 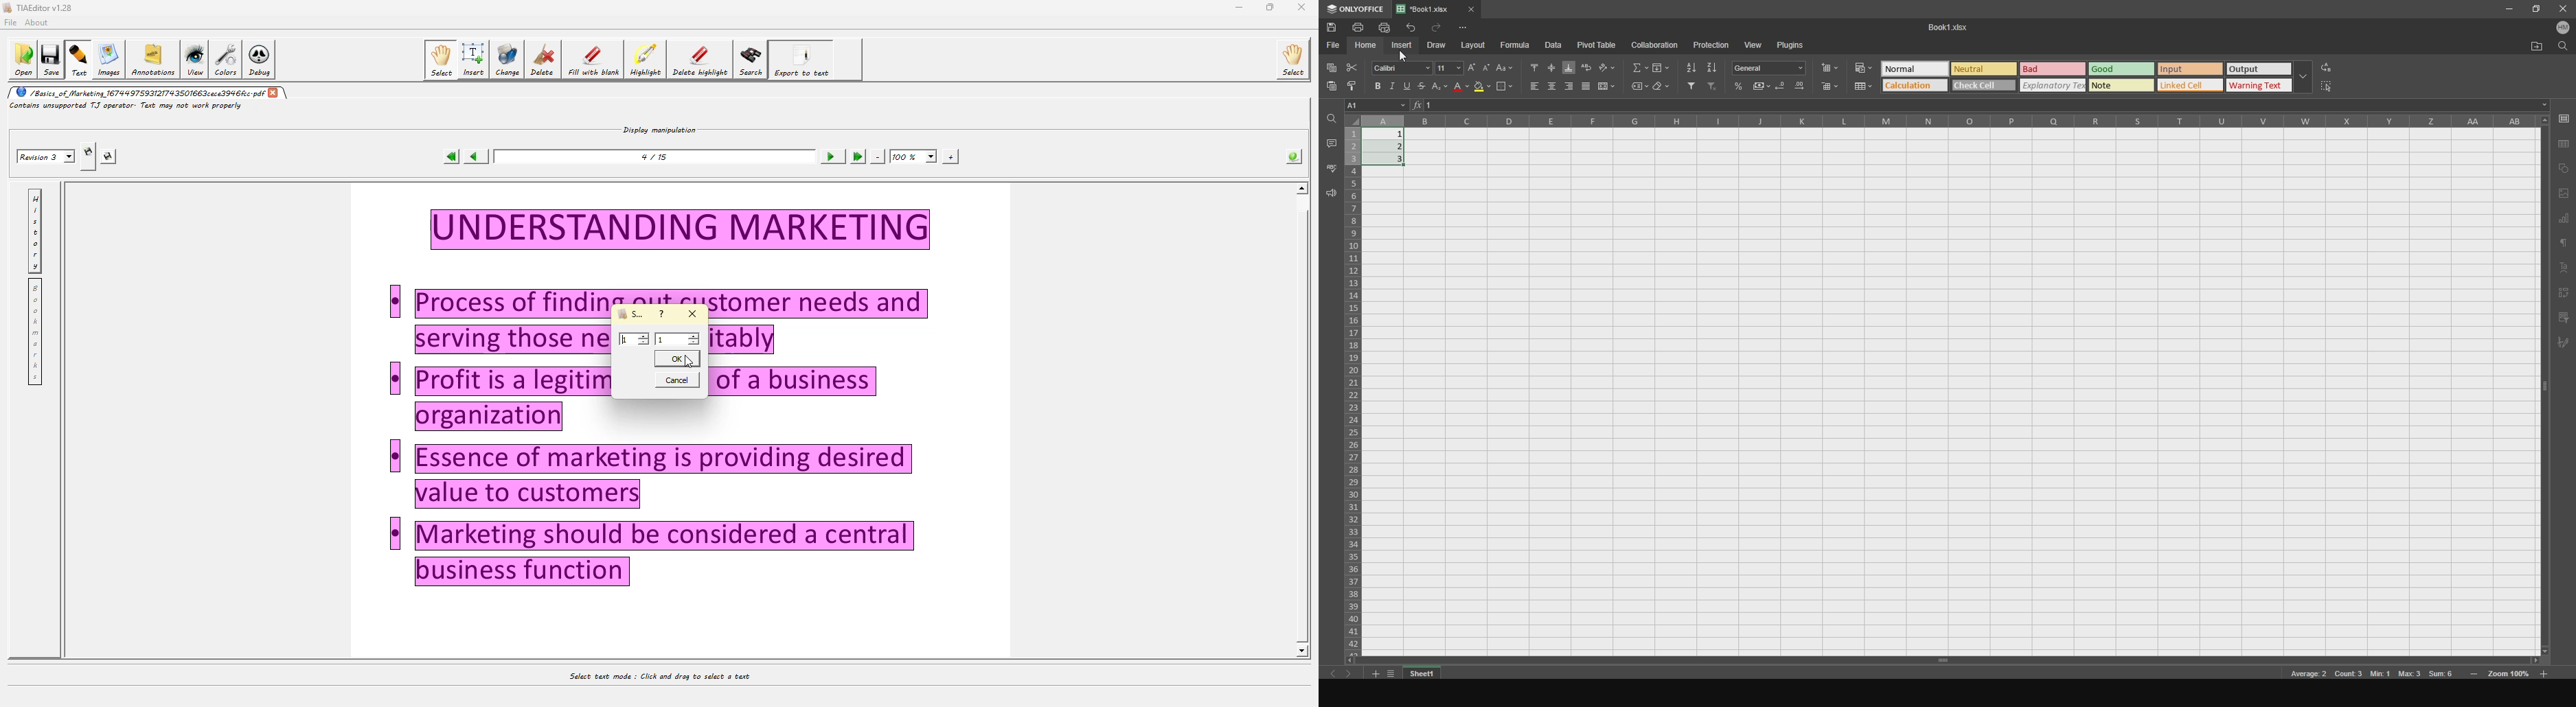 I want to click on copy style, so click(x=1352, y=86).